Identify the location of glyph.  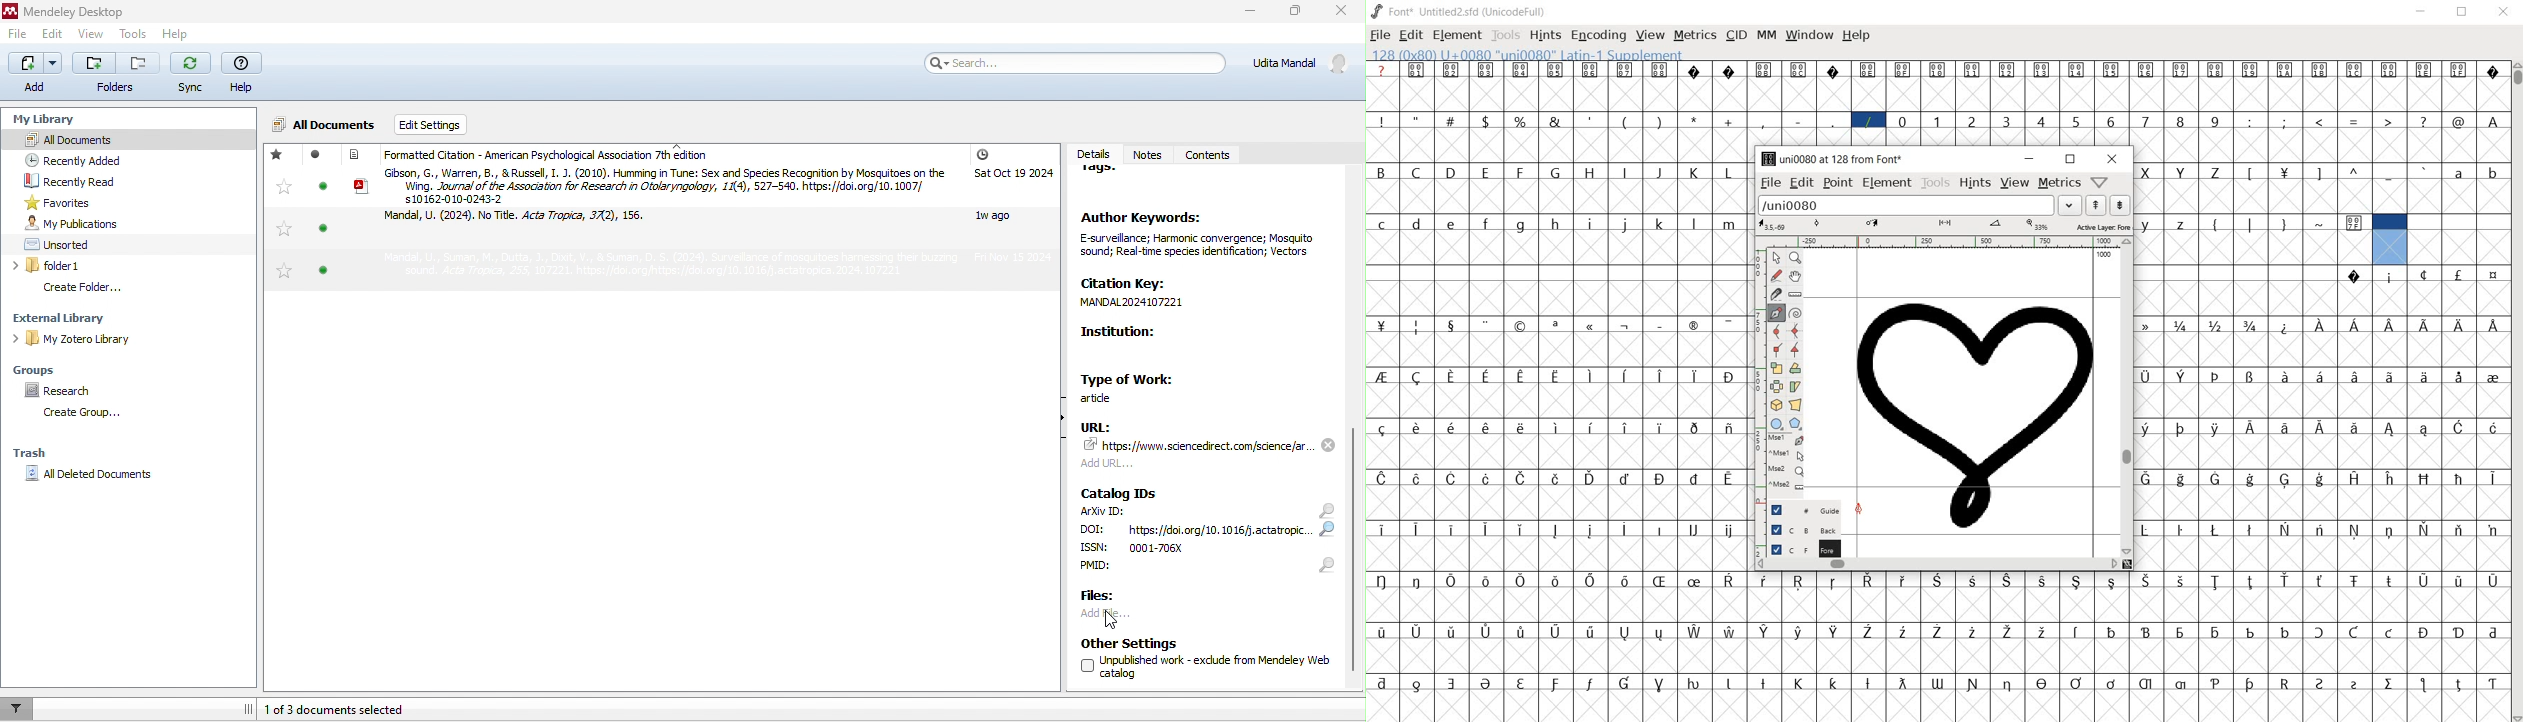
(1938, 121).